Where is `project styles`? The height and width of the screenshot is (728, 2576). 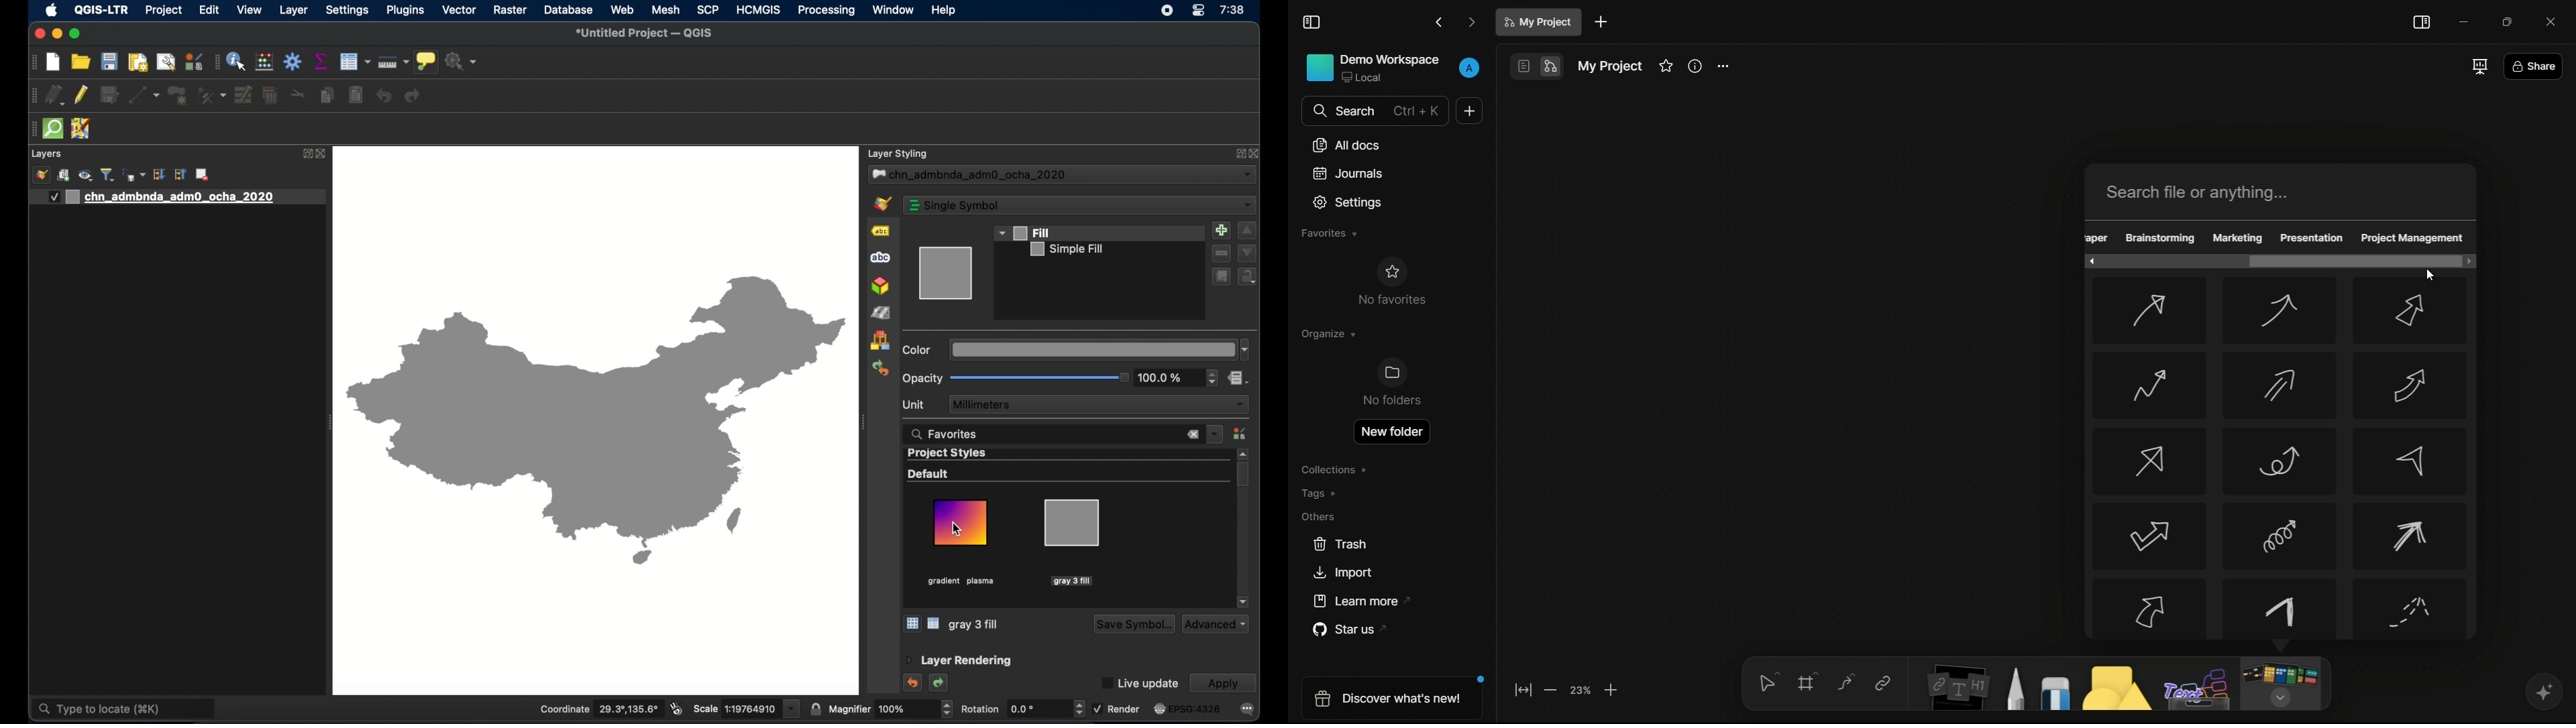
project styles is located at coordinates (948, 454).